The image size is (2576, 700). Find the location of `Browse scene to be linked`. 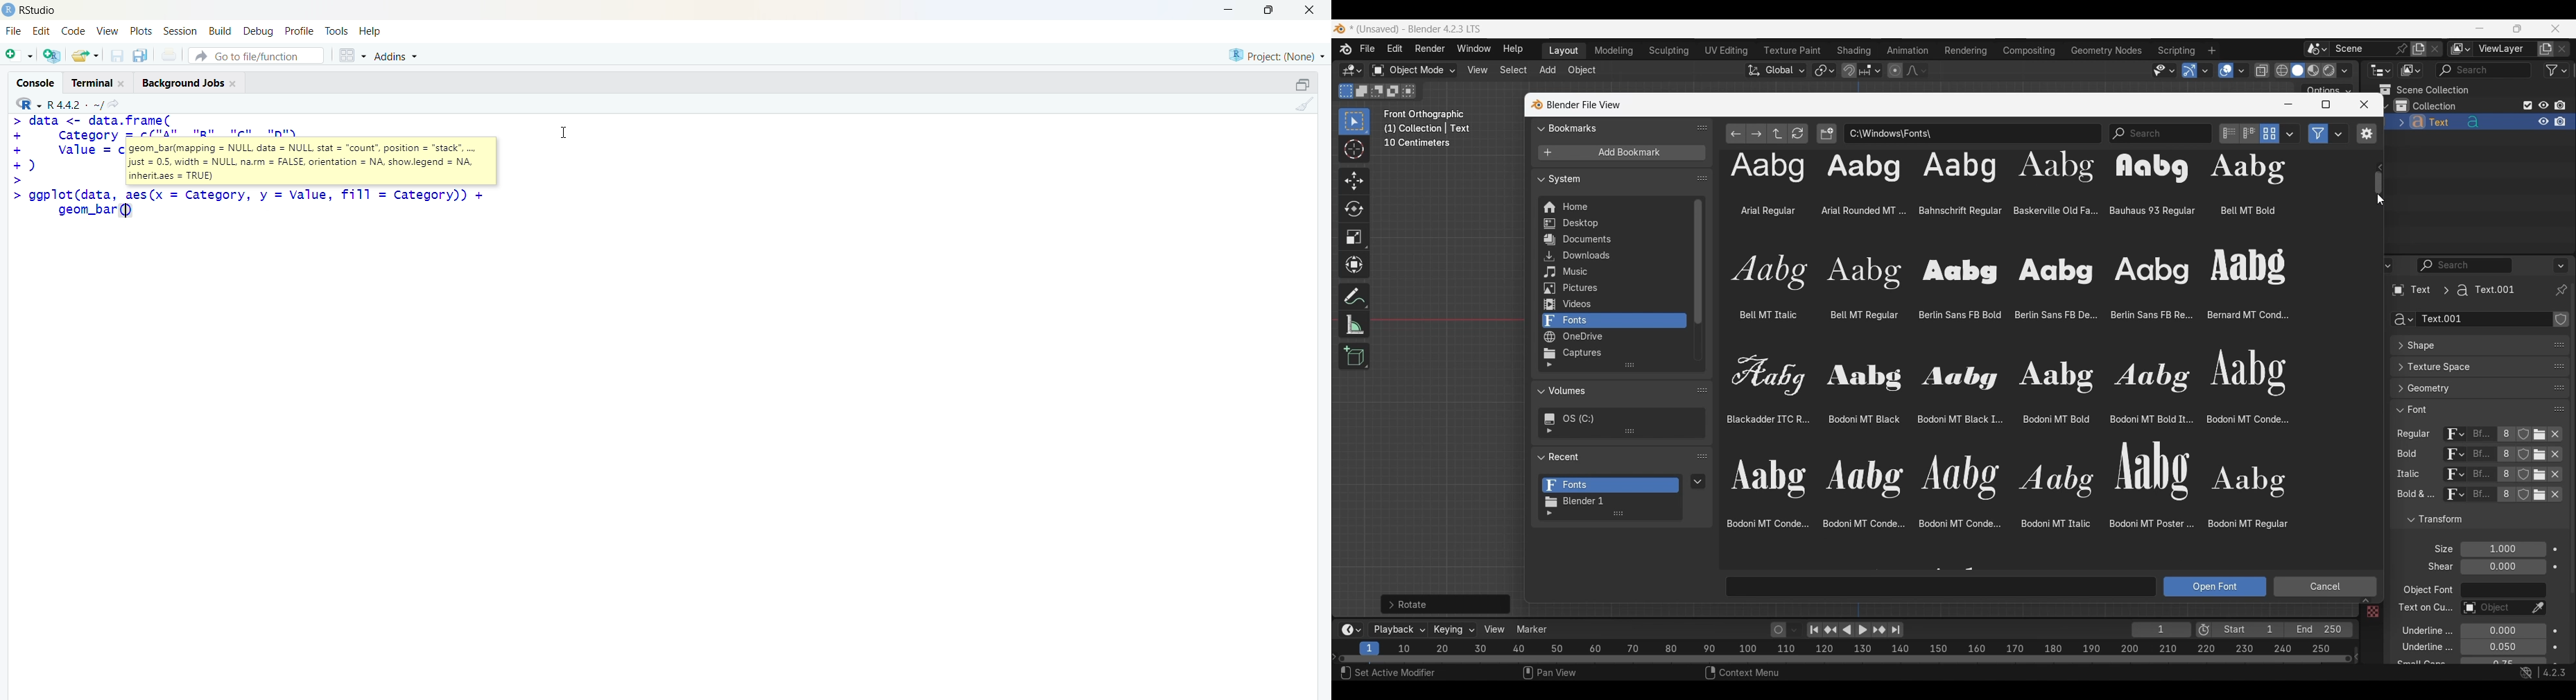

Browse scene to be linked is located at coordinates (2317, 49).